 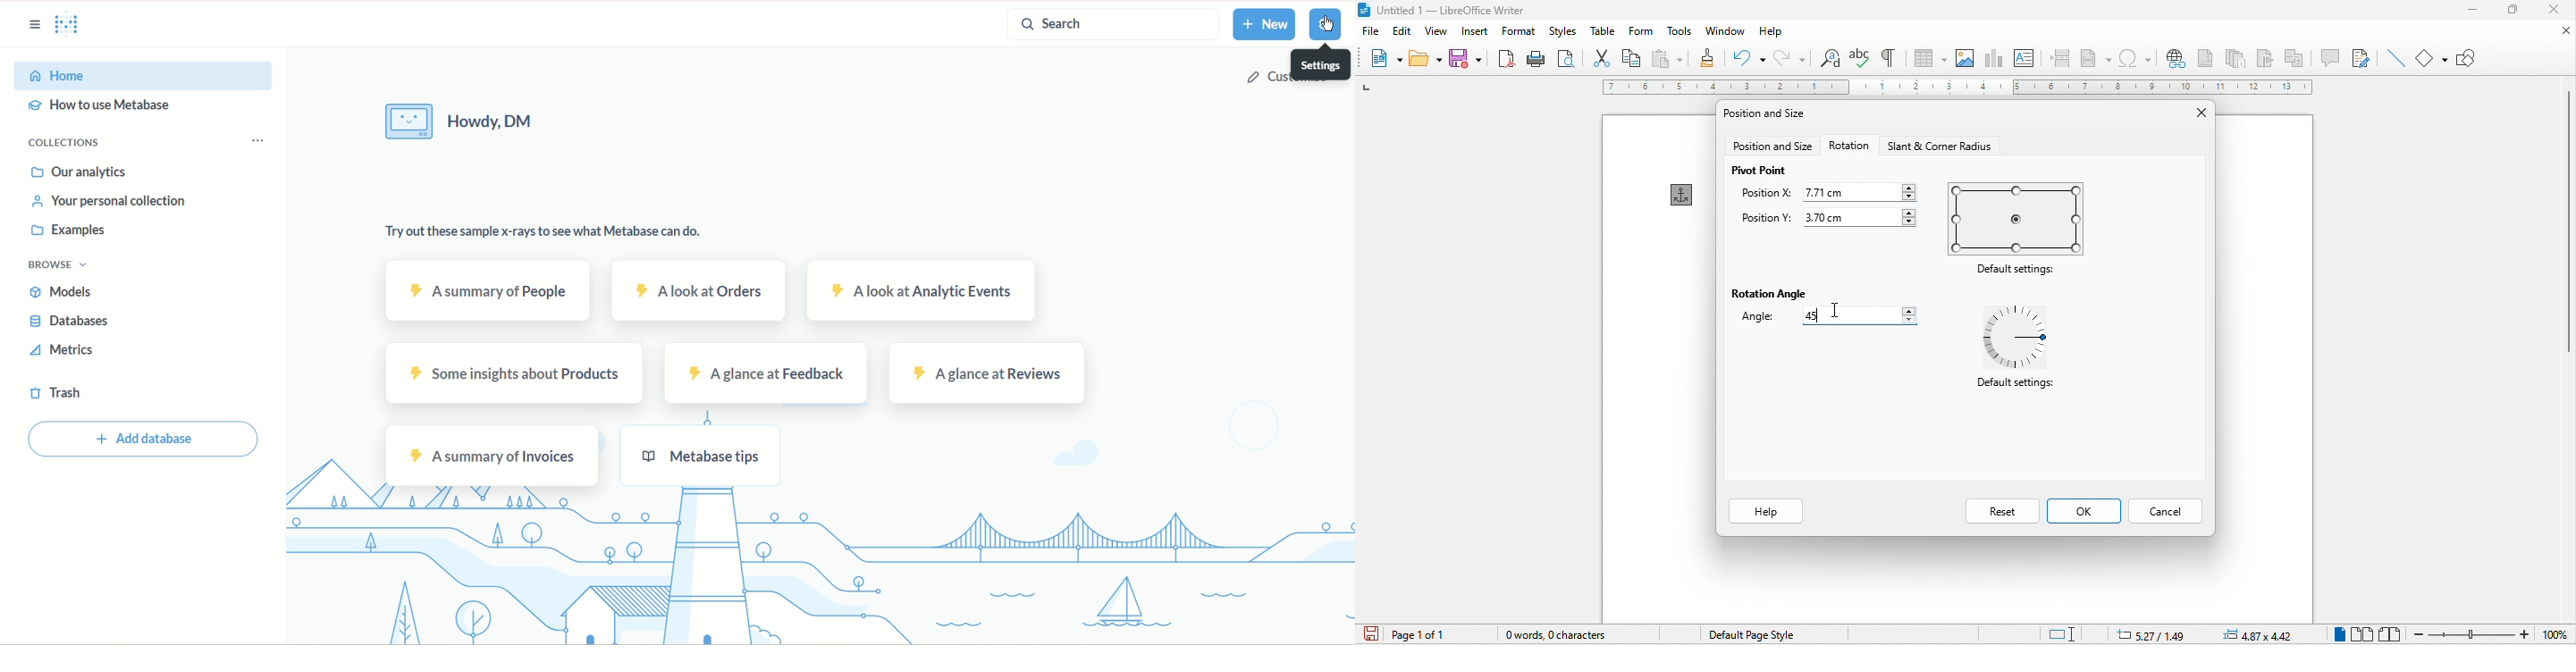 I want to click on ok, so click(x=2082, y=513).